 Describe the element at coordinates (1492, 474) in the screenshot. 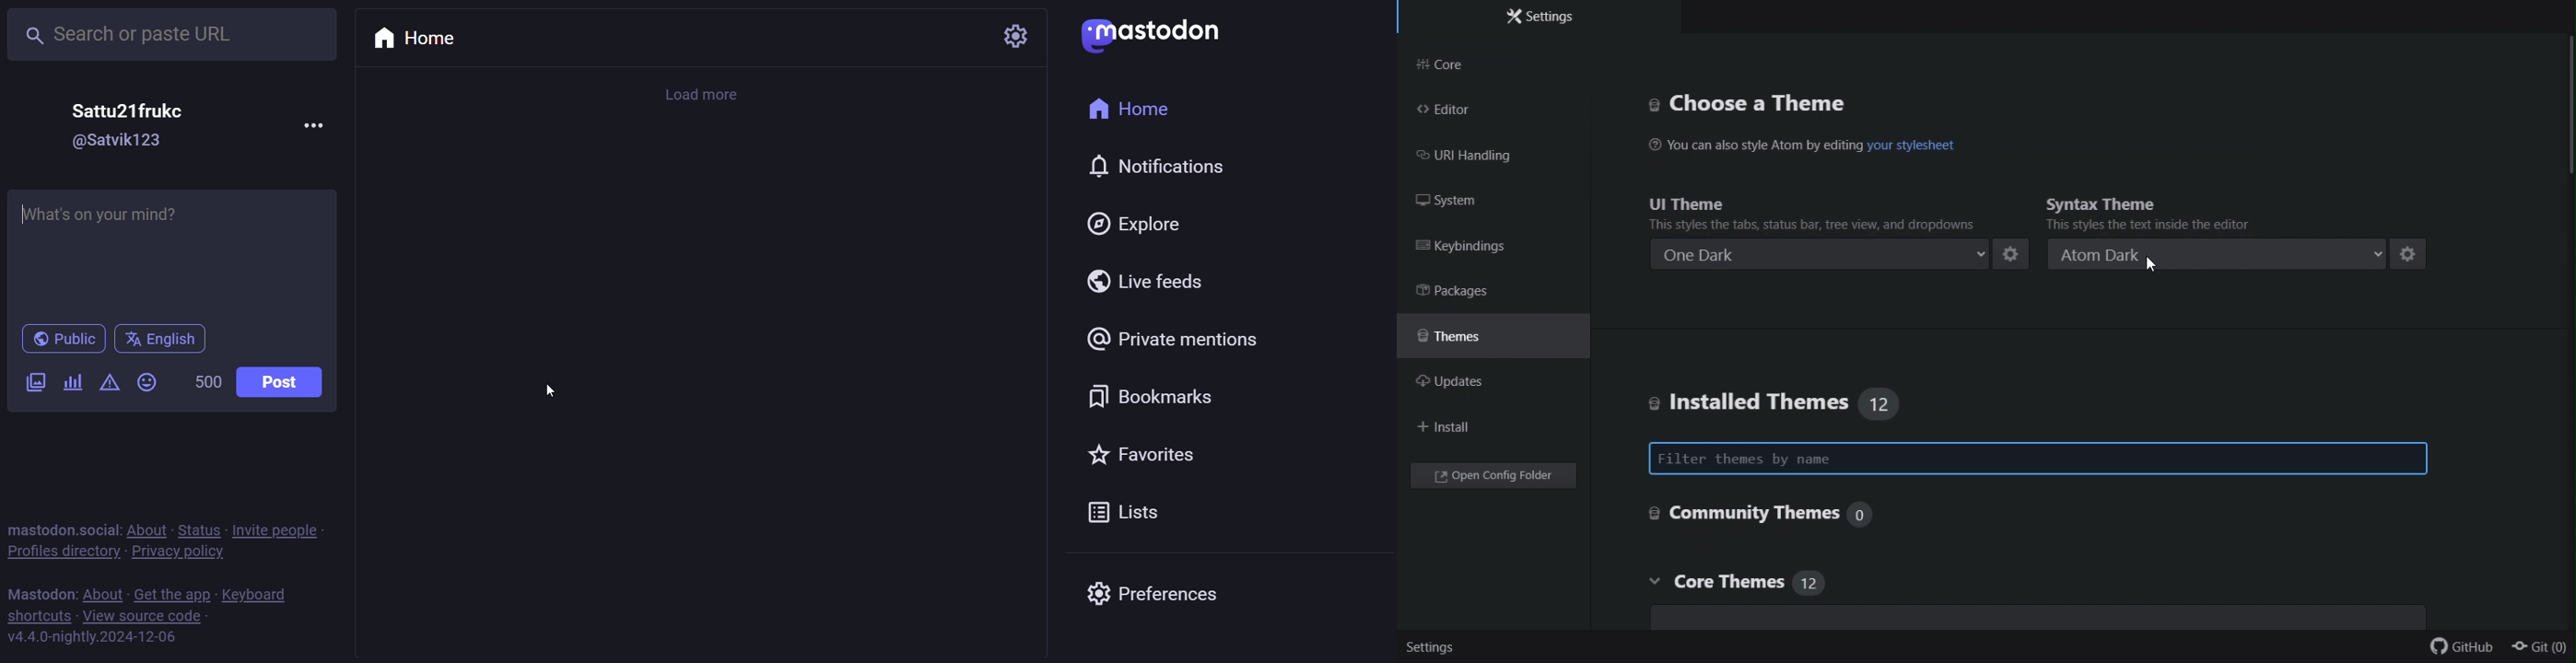

I see `Open config folder` at that location.